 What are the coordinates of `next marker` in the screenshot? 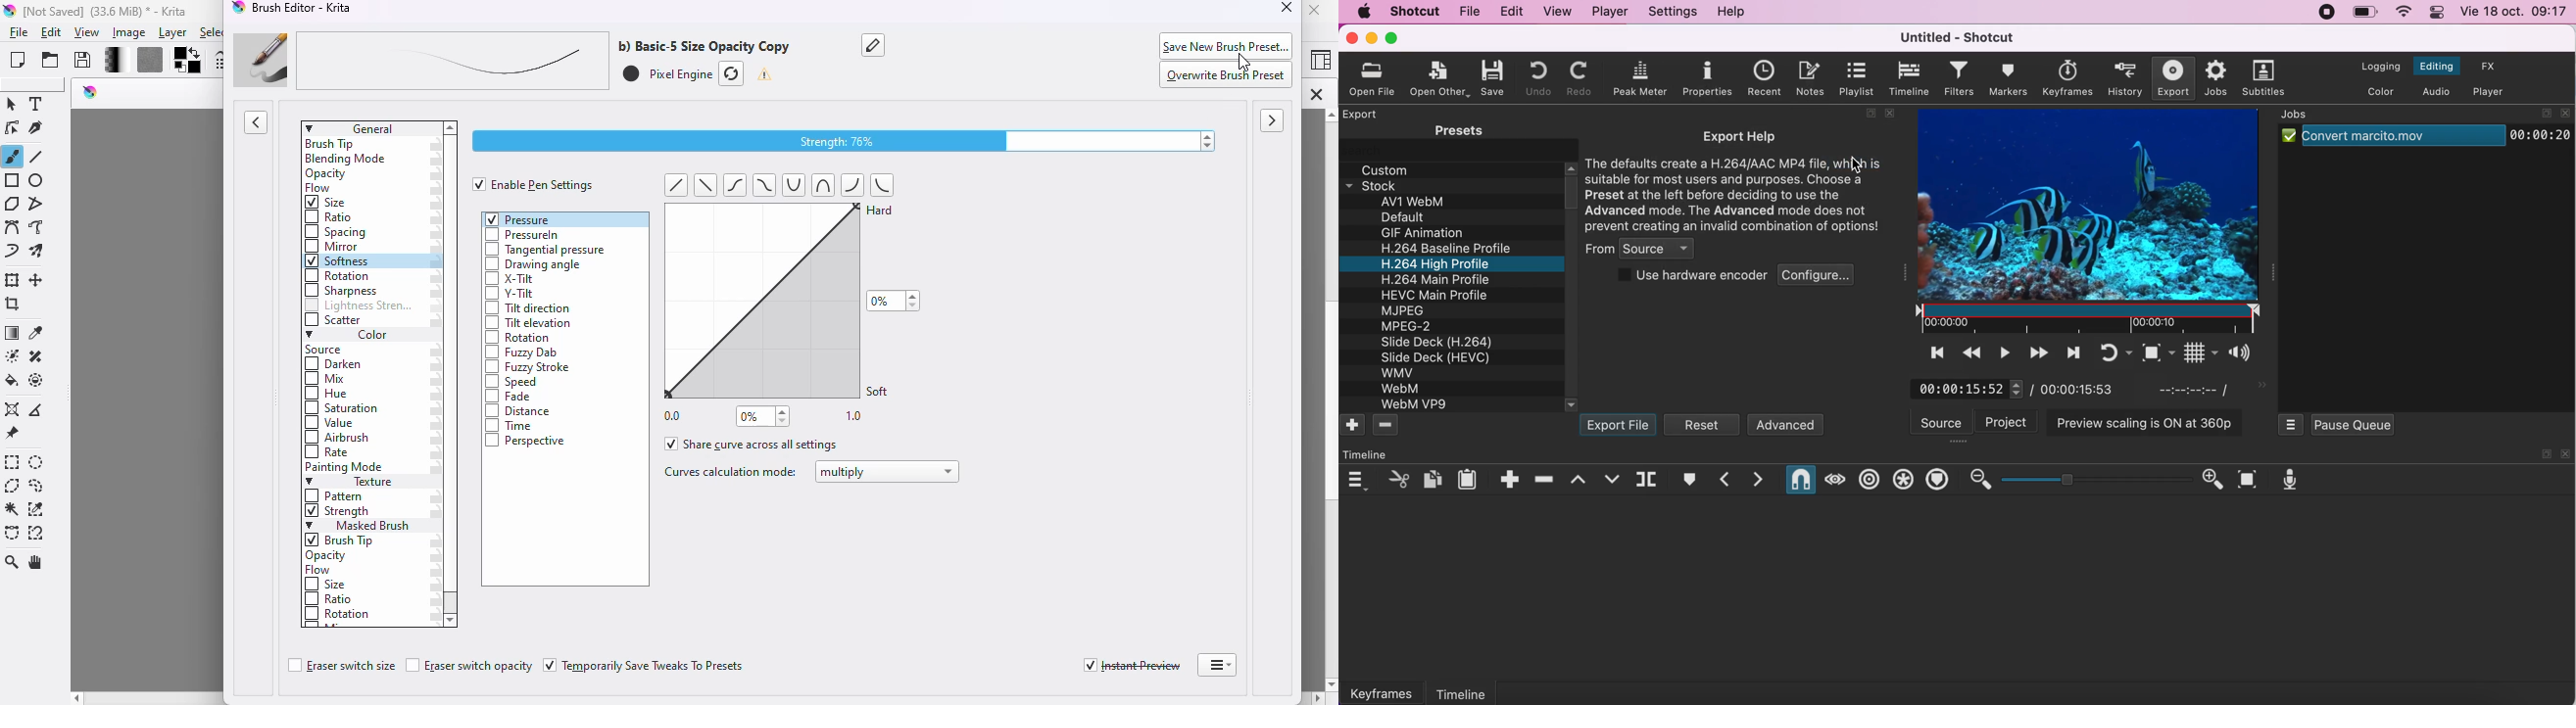 It's located at (1759, 480).